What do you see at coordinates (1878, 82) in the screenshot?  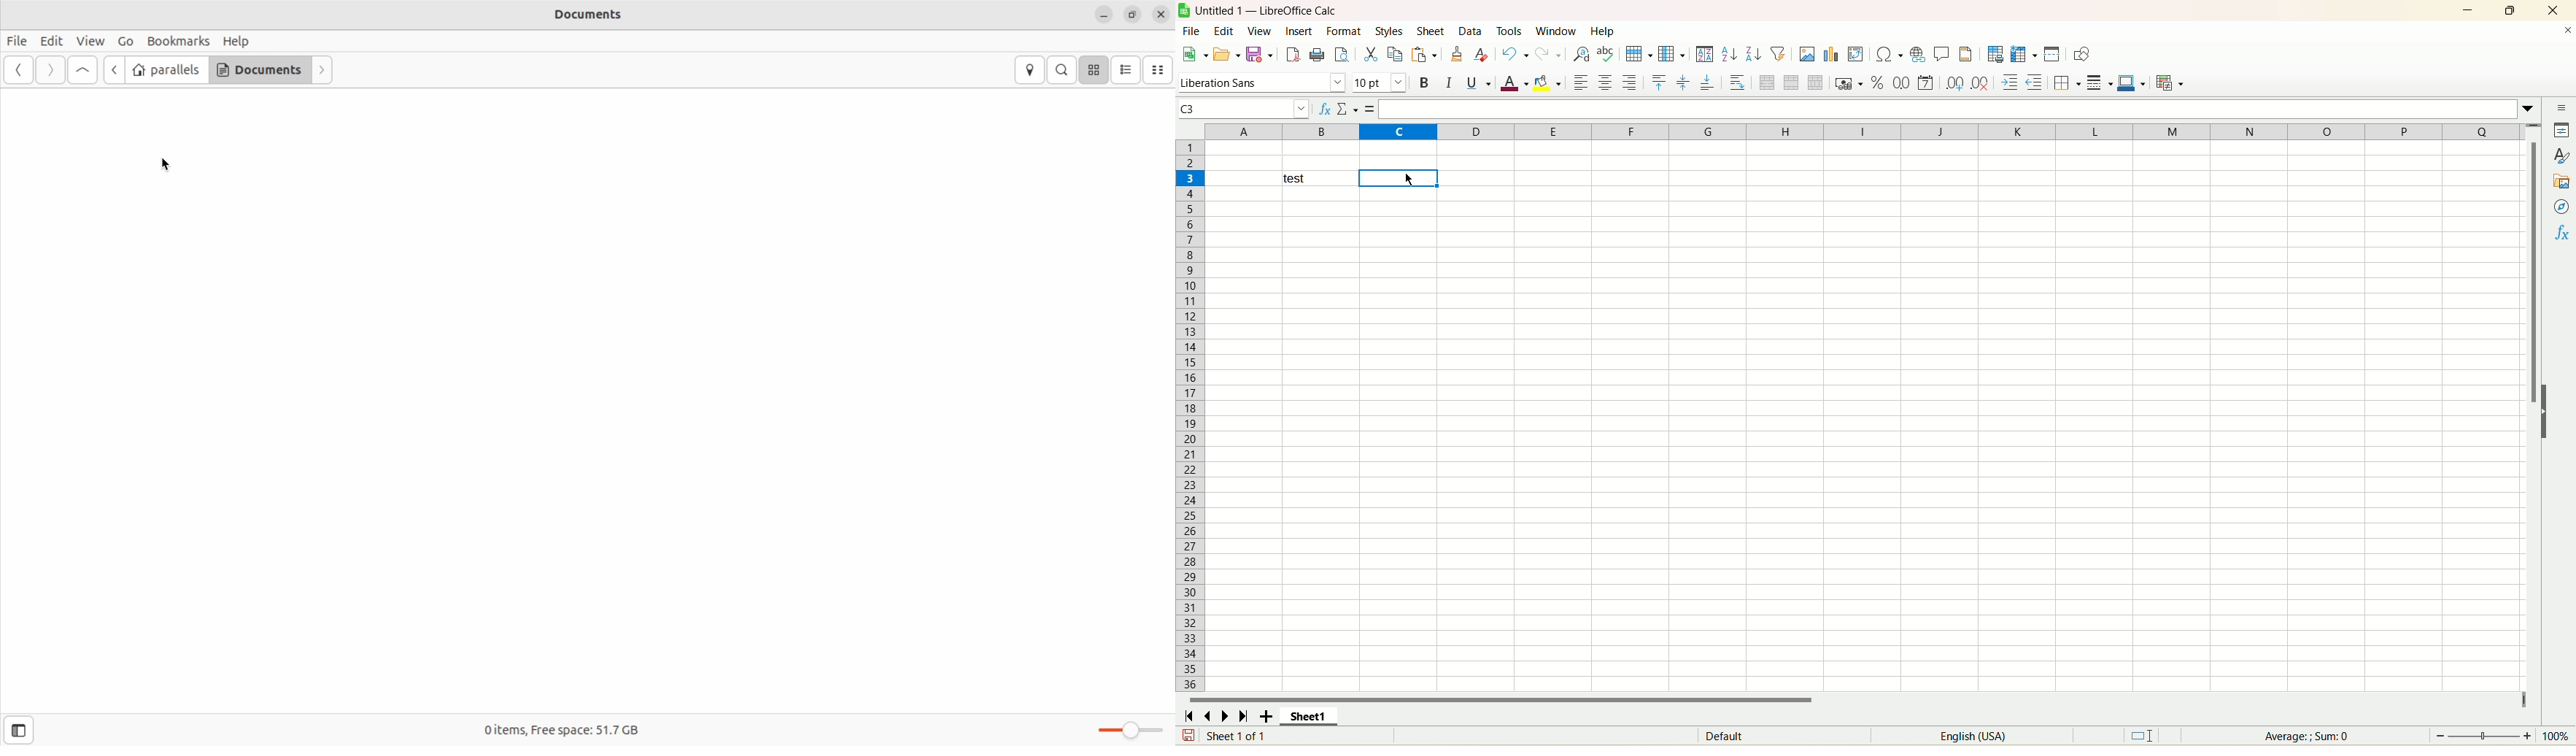 I see `format as percent` at bounding box center [1878, 82].